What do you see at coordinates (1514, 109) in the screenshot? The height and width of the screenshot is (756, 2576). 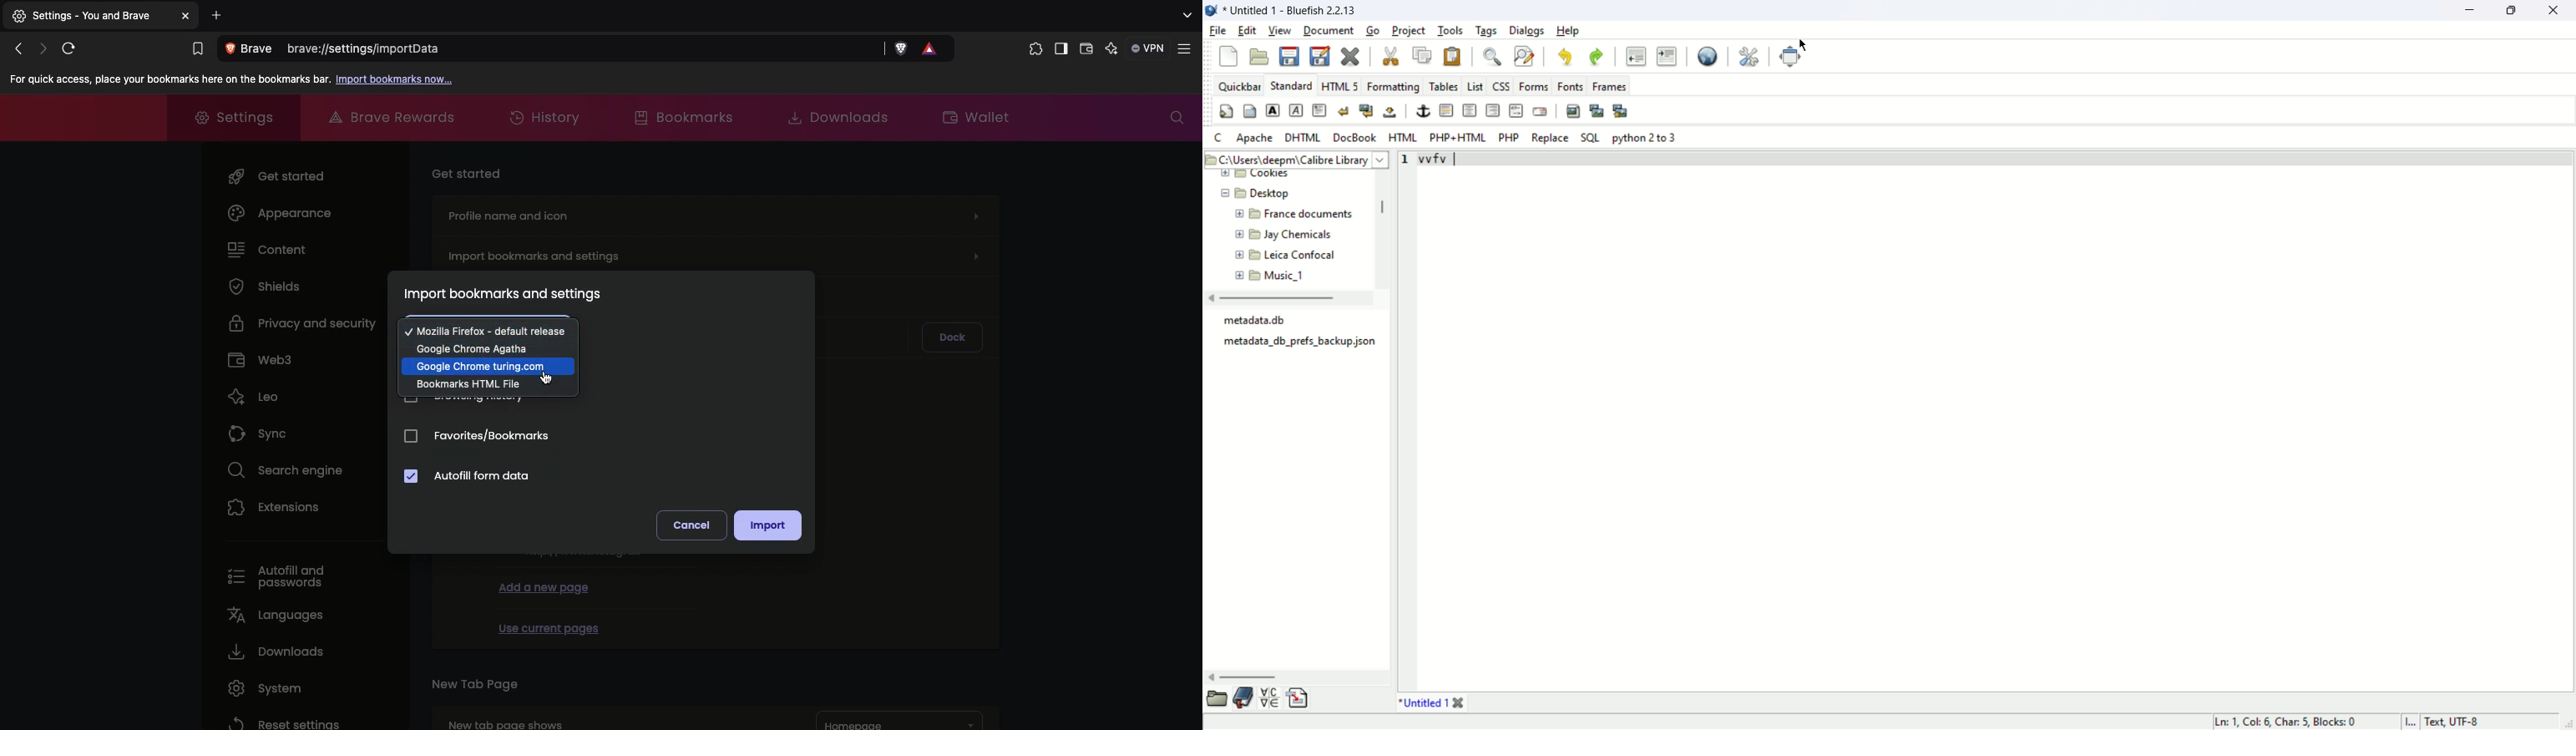 I see `HTML COMMENT` at bounding box center [1514, 109].